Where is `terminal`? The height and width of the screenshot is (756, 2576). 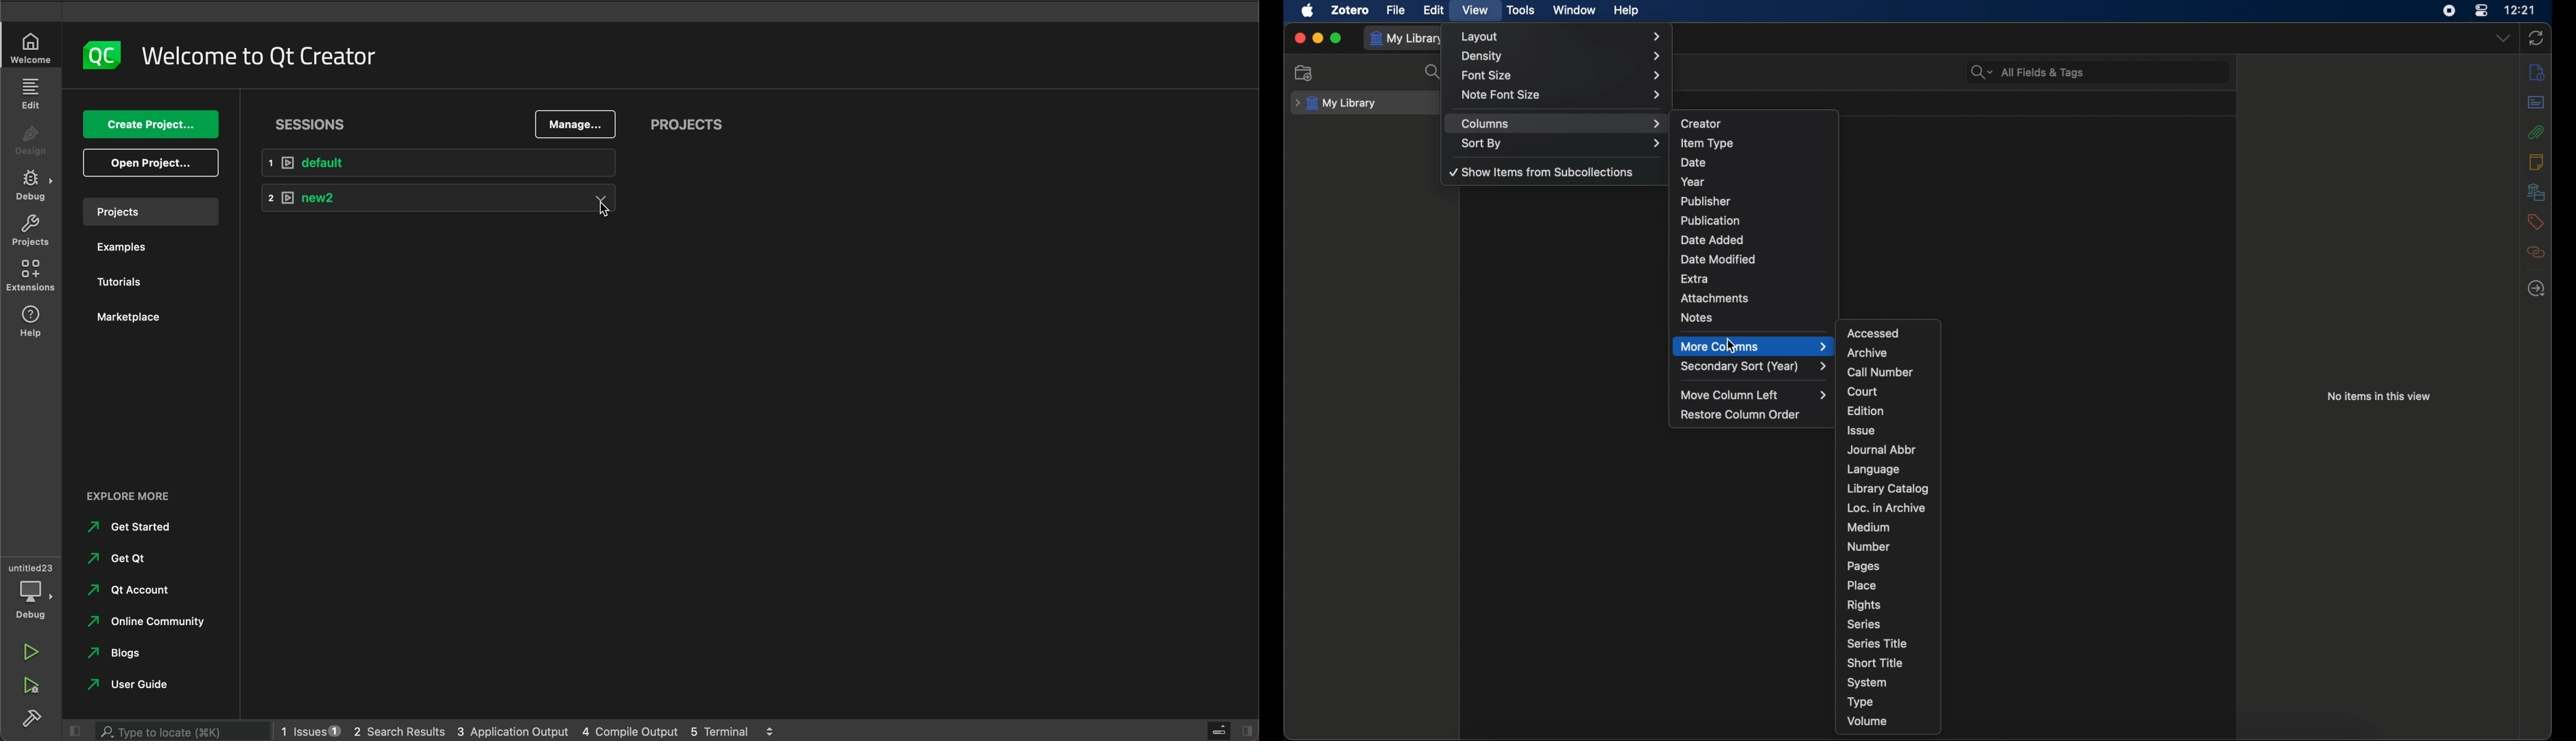 terminal is located at coordinates (735, 729).